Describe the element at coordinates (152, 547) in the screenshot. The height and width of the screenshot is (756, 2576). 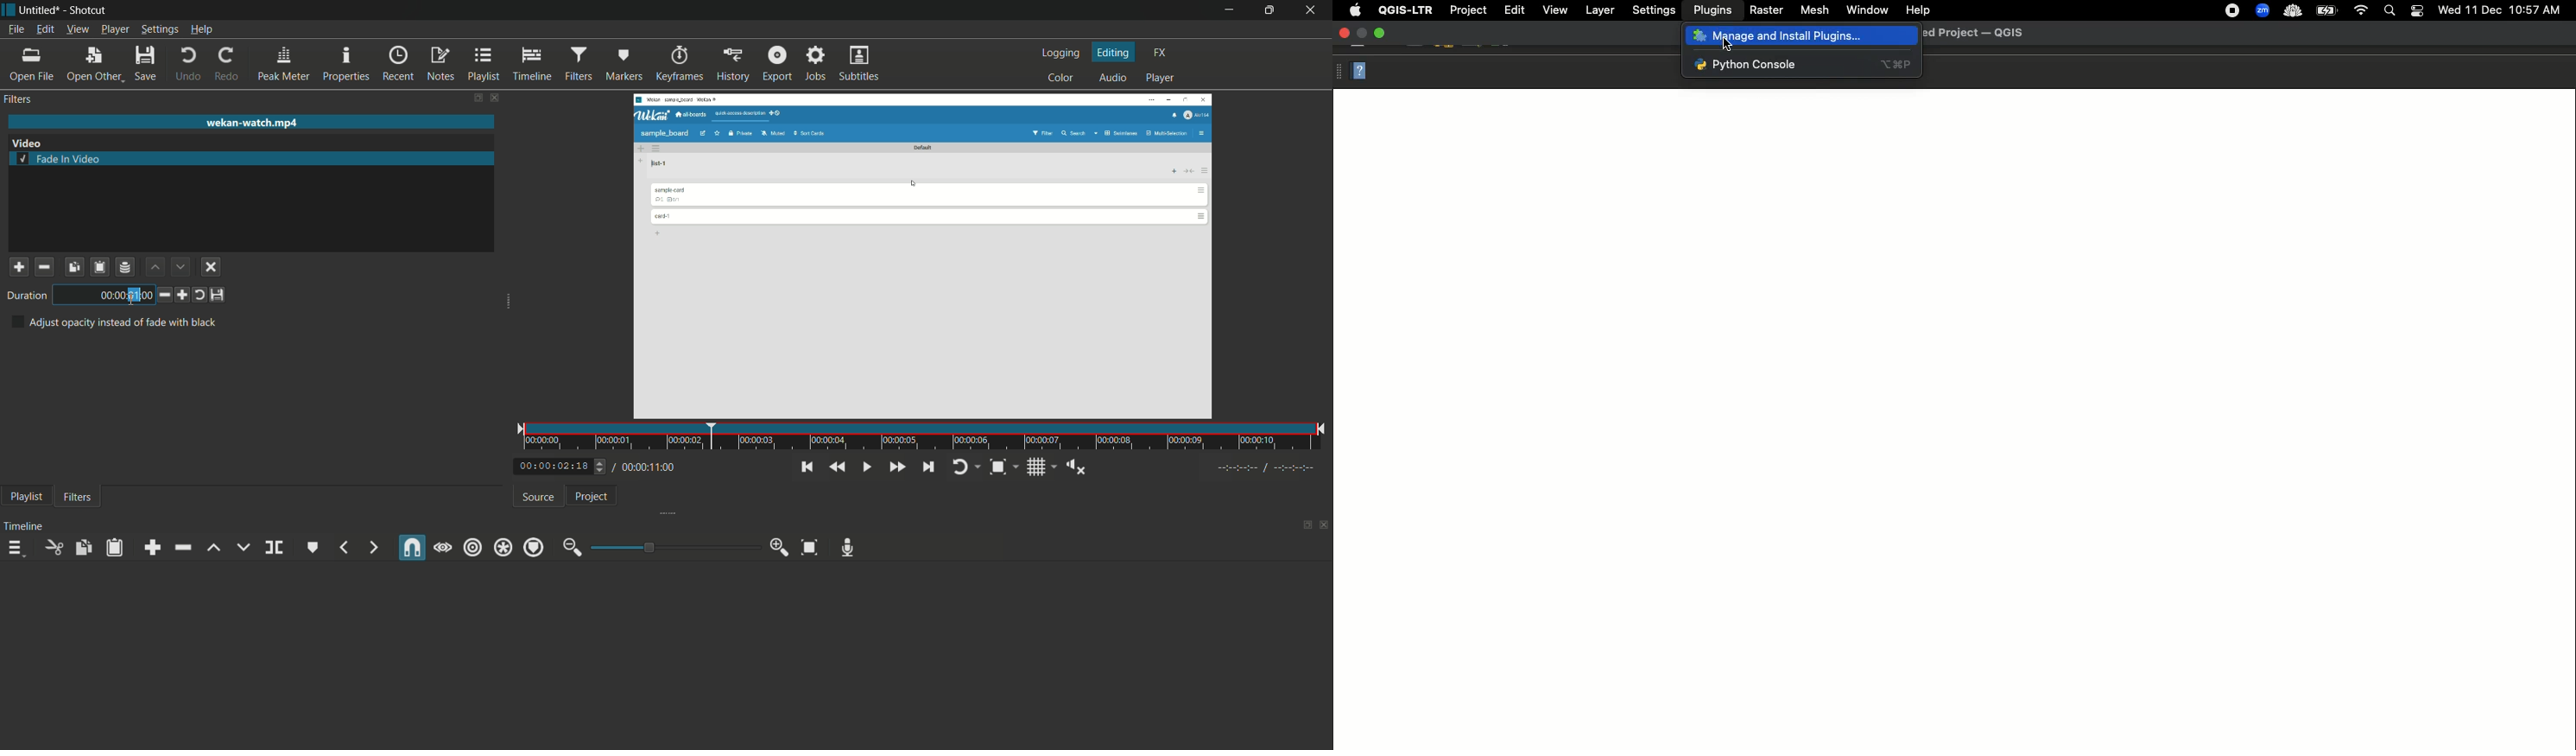
I see `append` at that location.